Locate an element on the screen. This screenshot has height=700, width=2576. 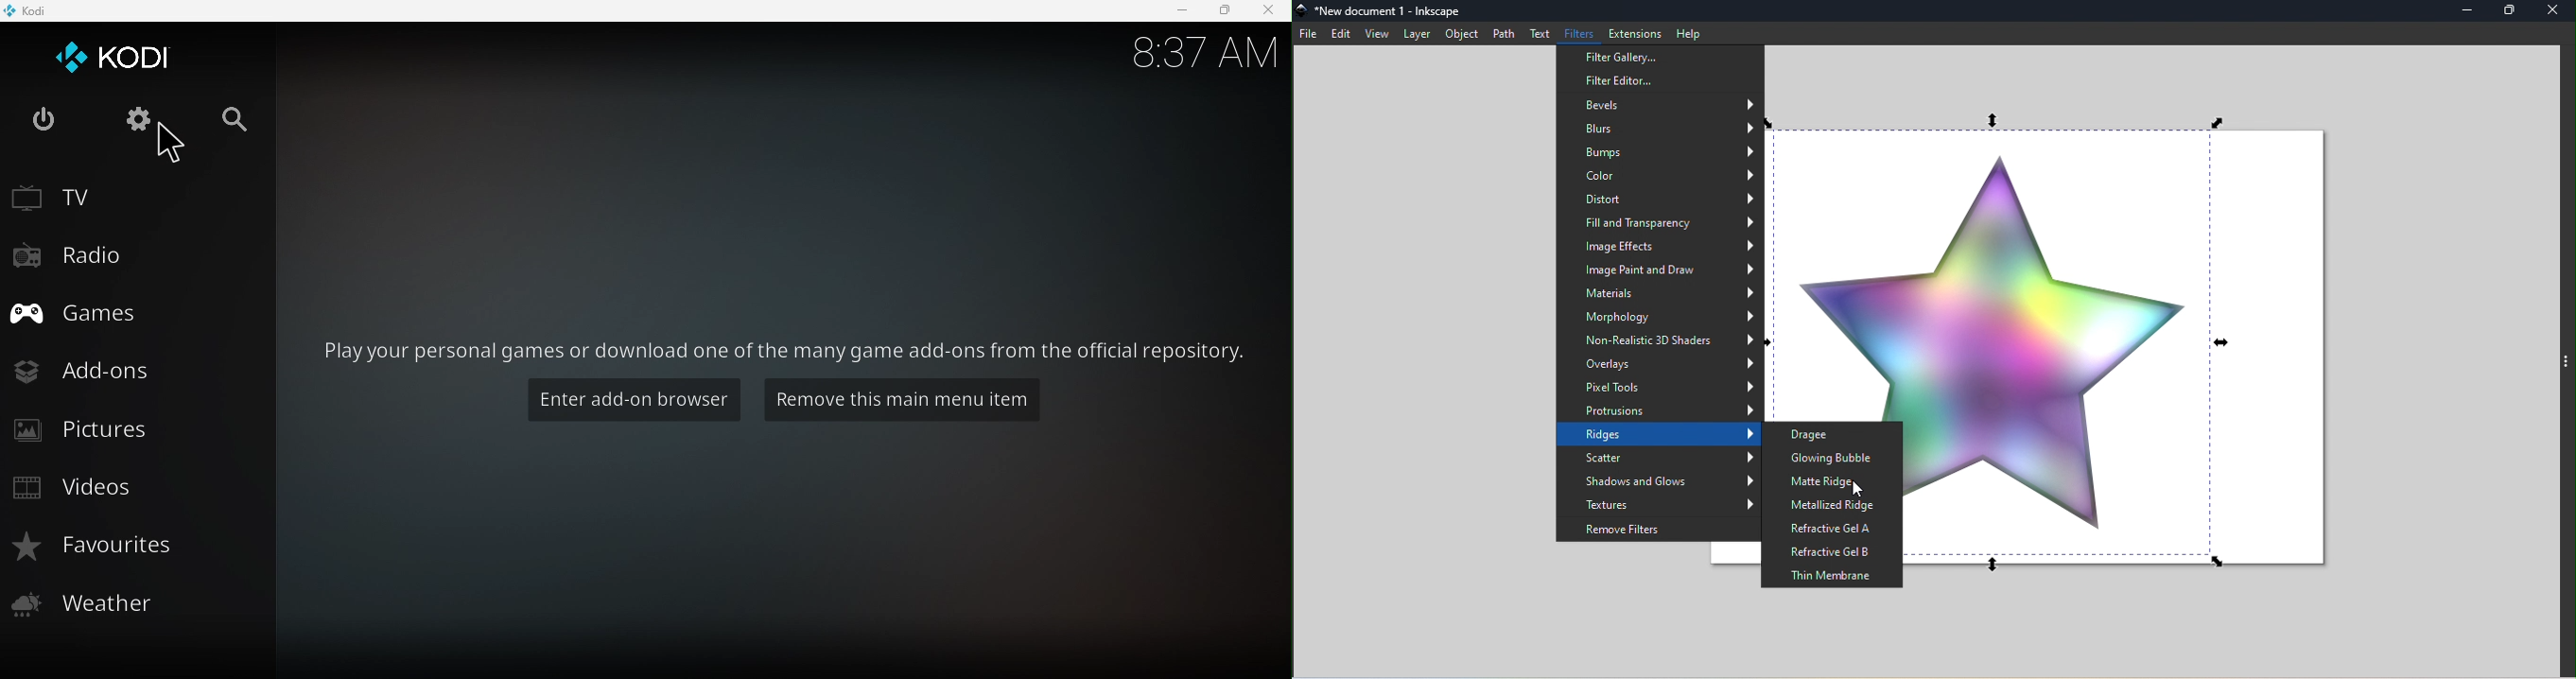
Toggle command panel is located at coordinates (2568, 364).